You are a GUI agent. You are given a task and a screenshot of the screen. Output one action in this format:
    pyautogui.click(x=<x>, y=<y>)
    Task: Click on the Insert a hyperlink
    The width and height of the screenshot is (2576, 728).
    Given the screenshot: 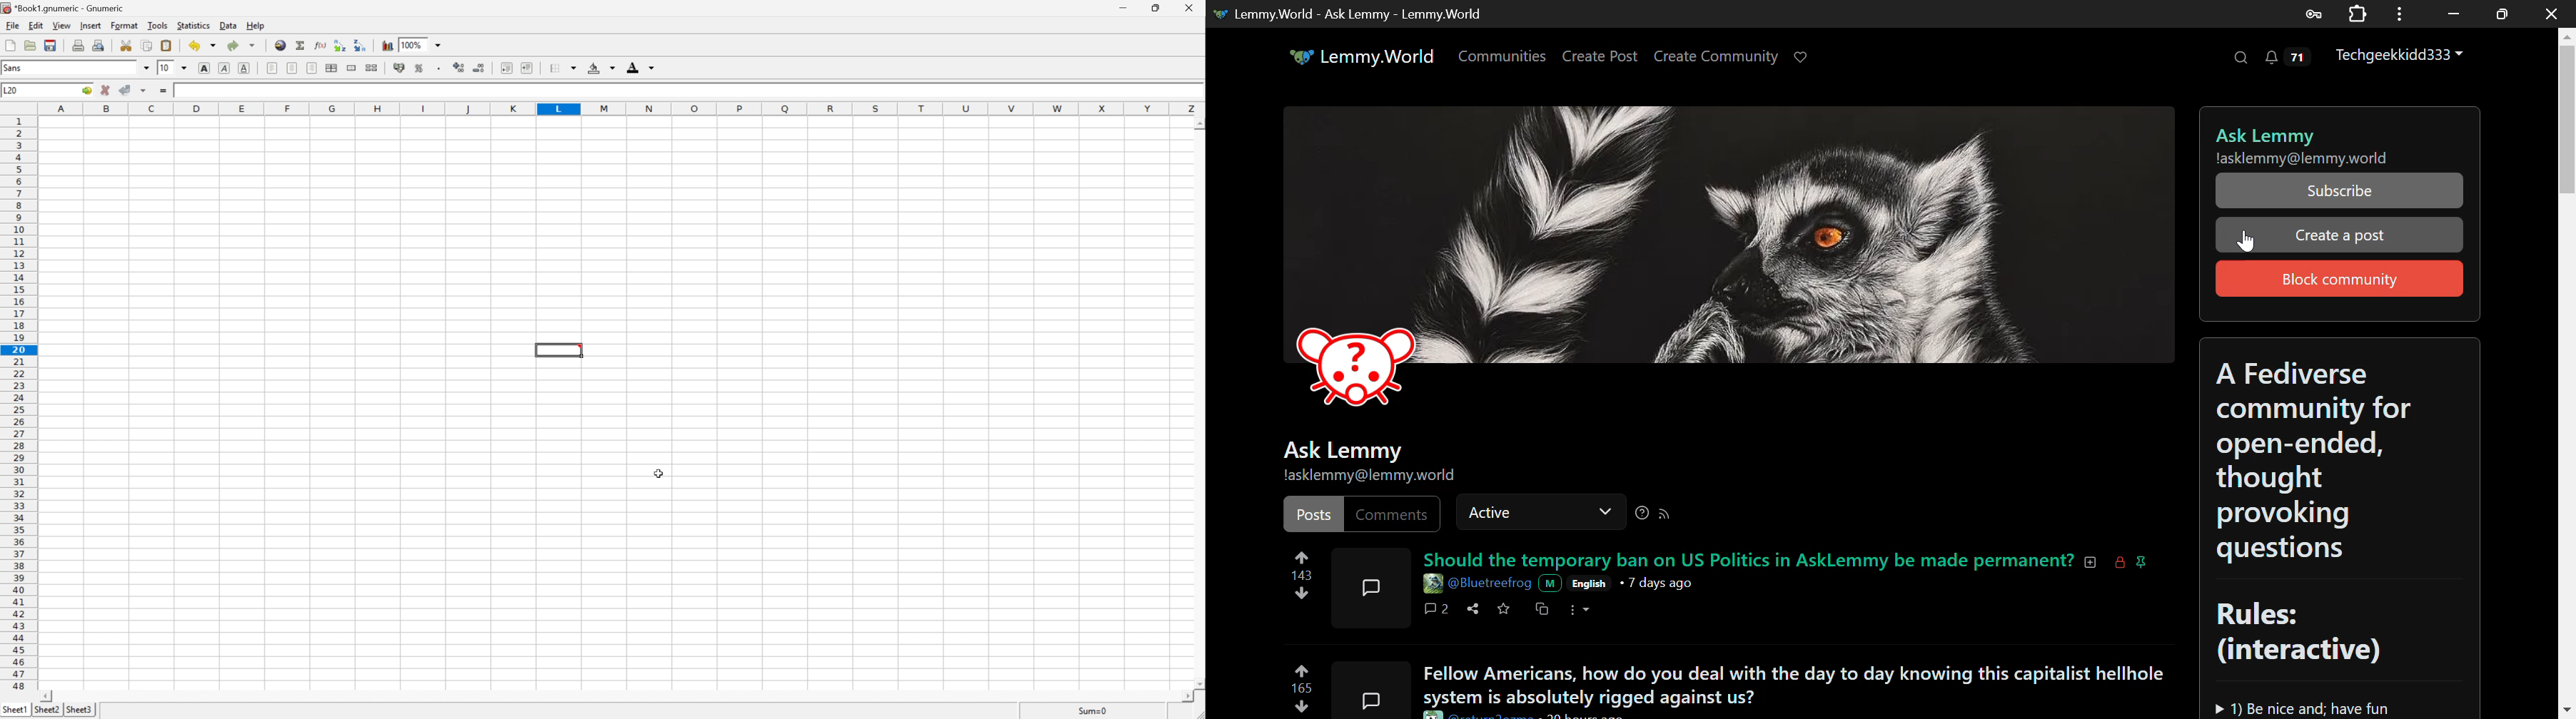 What is the action you would take?
    pyautogui.click(x=281, y=45)
    